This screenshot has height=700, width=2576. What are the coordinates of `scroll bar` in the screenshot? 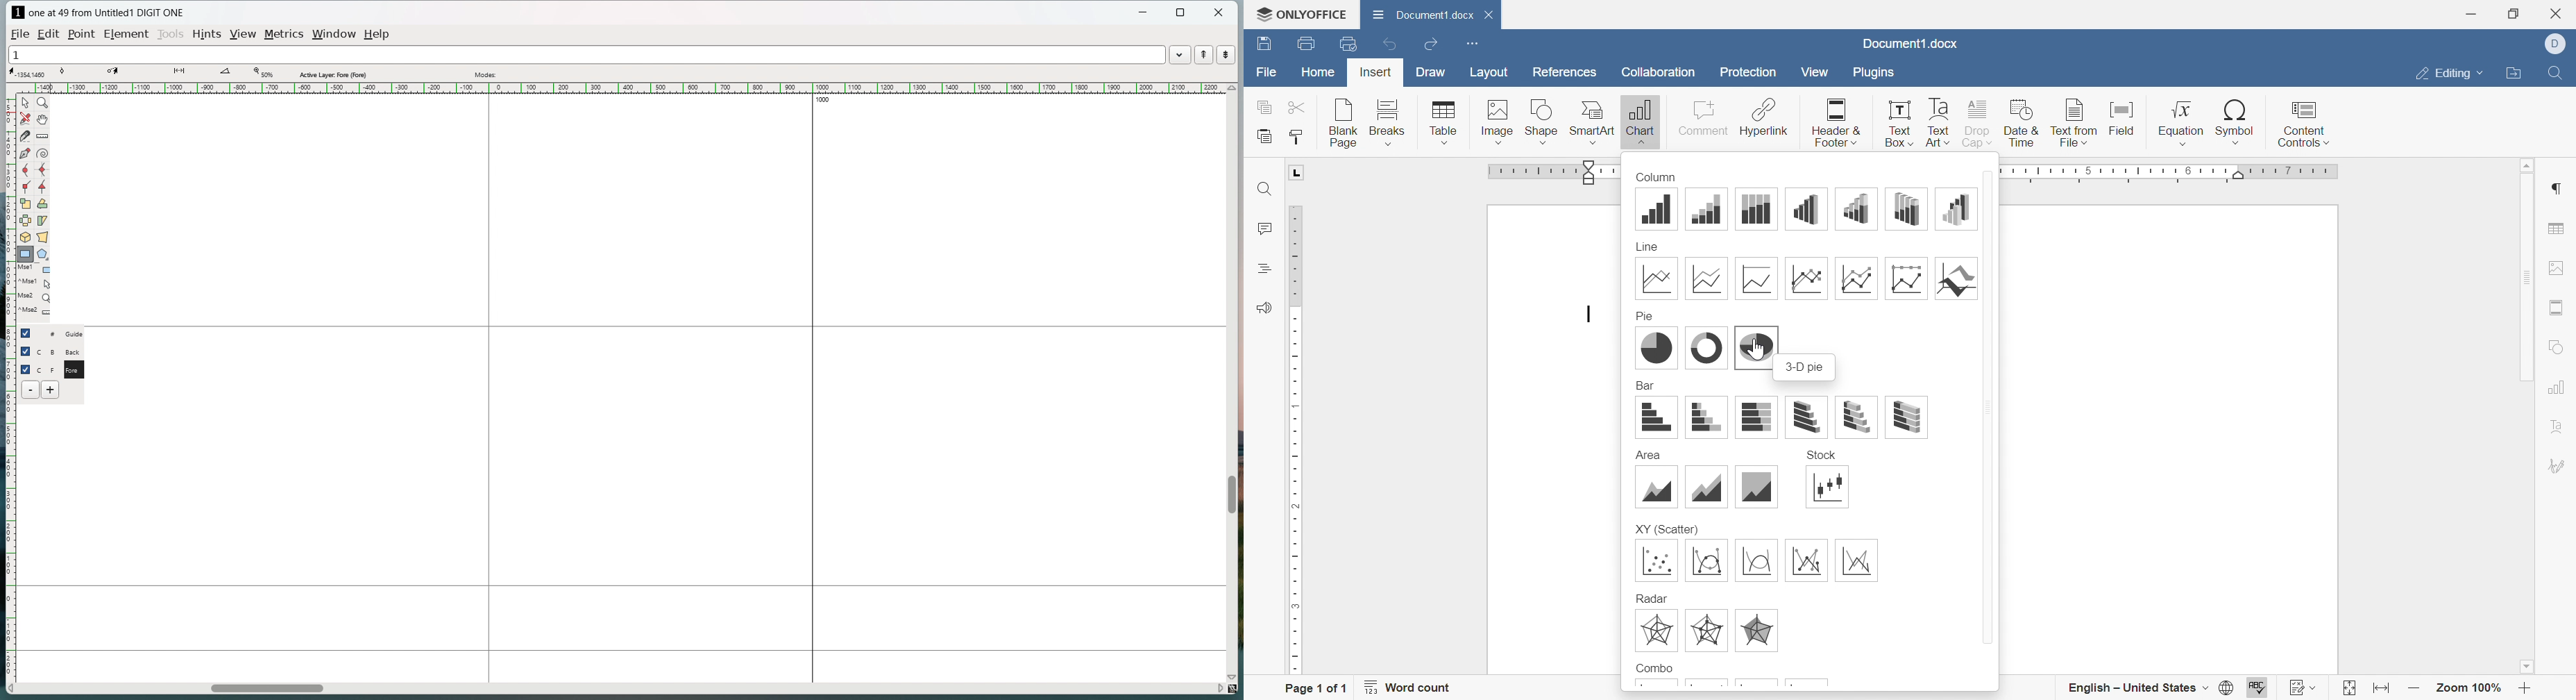 It's located at (1990, 406).